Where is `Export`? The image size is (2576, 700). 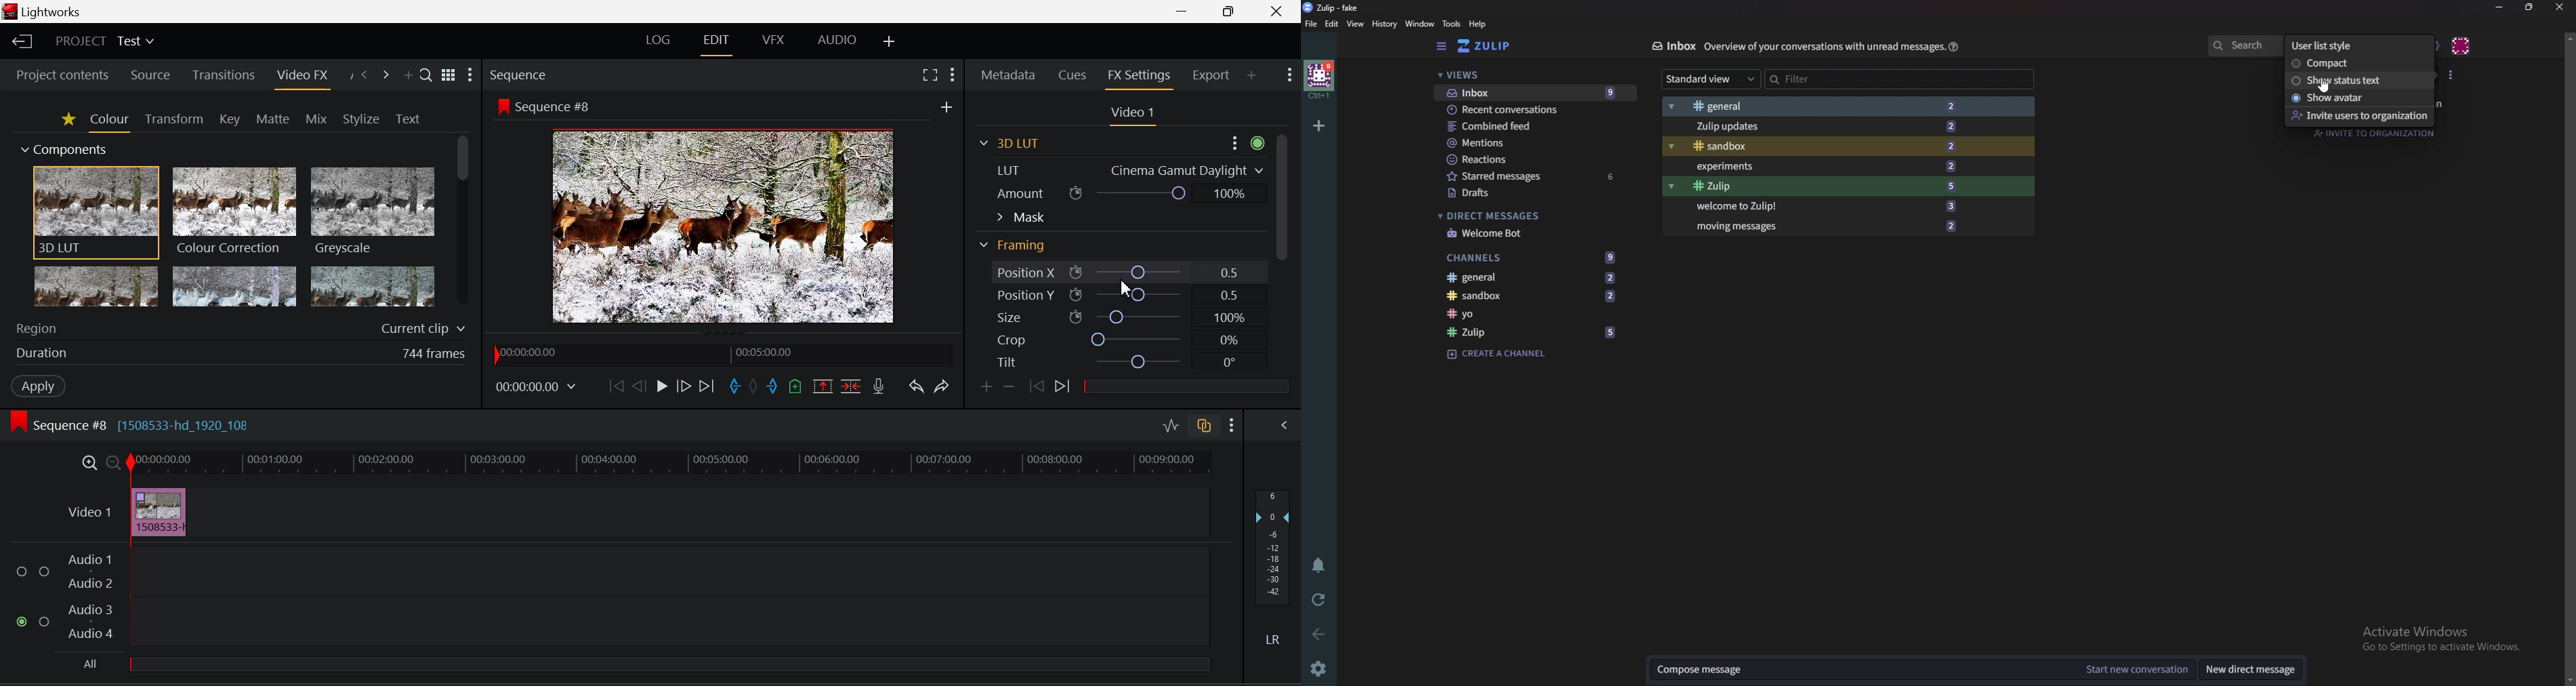 Export is located at coordinates (1209, 77).